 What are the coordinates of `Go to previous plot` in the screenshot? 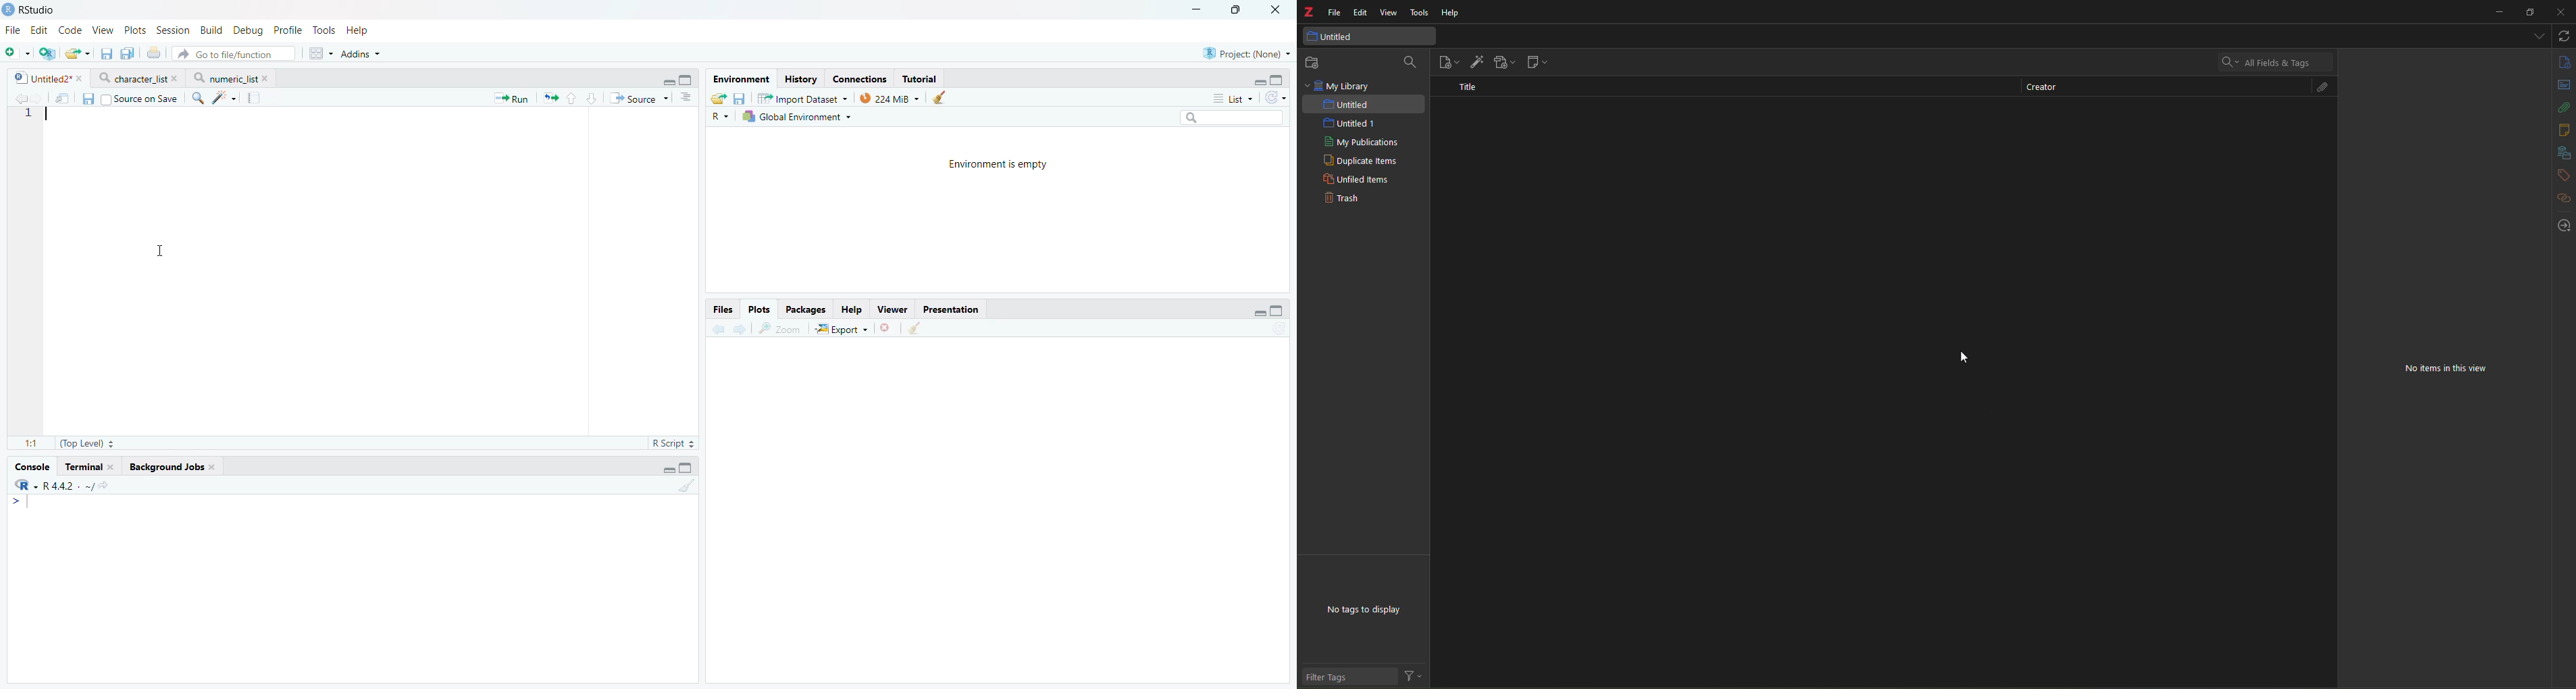 It's located at (720, 328).